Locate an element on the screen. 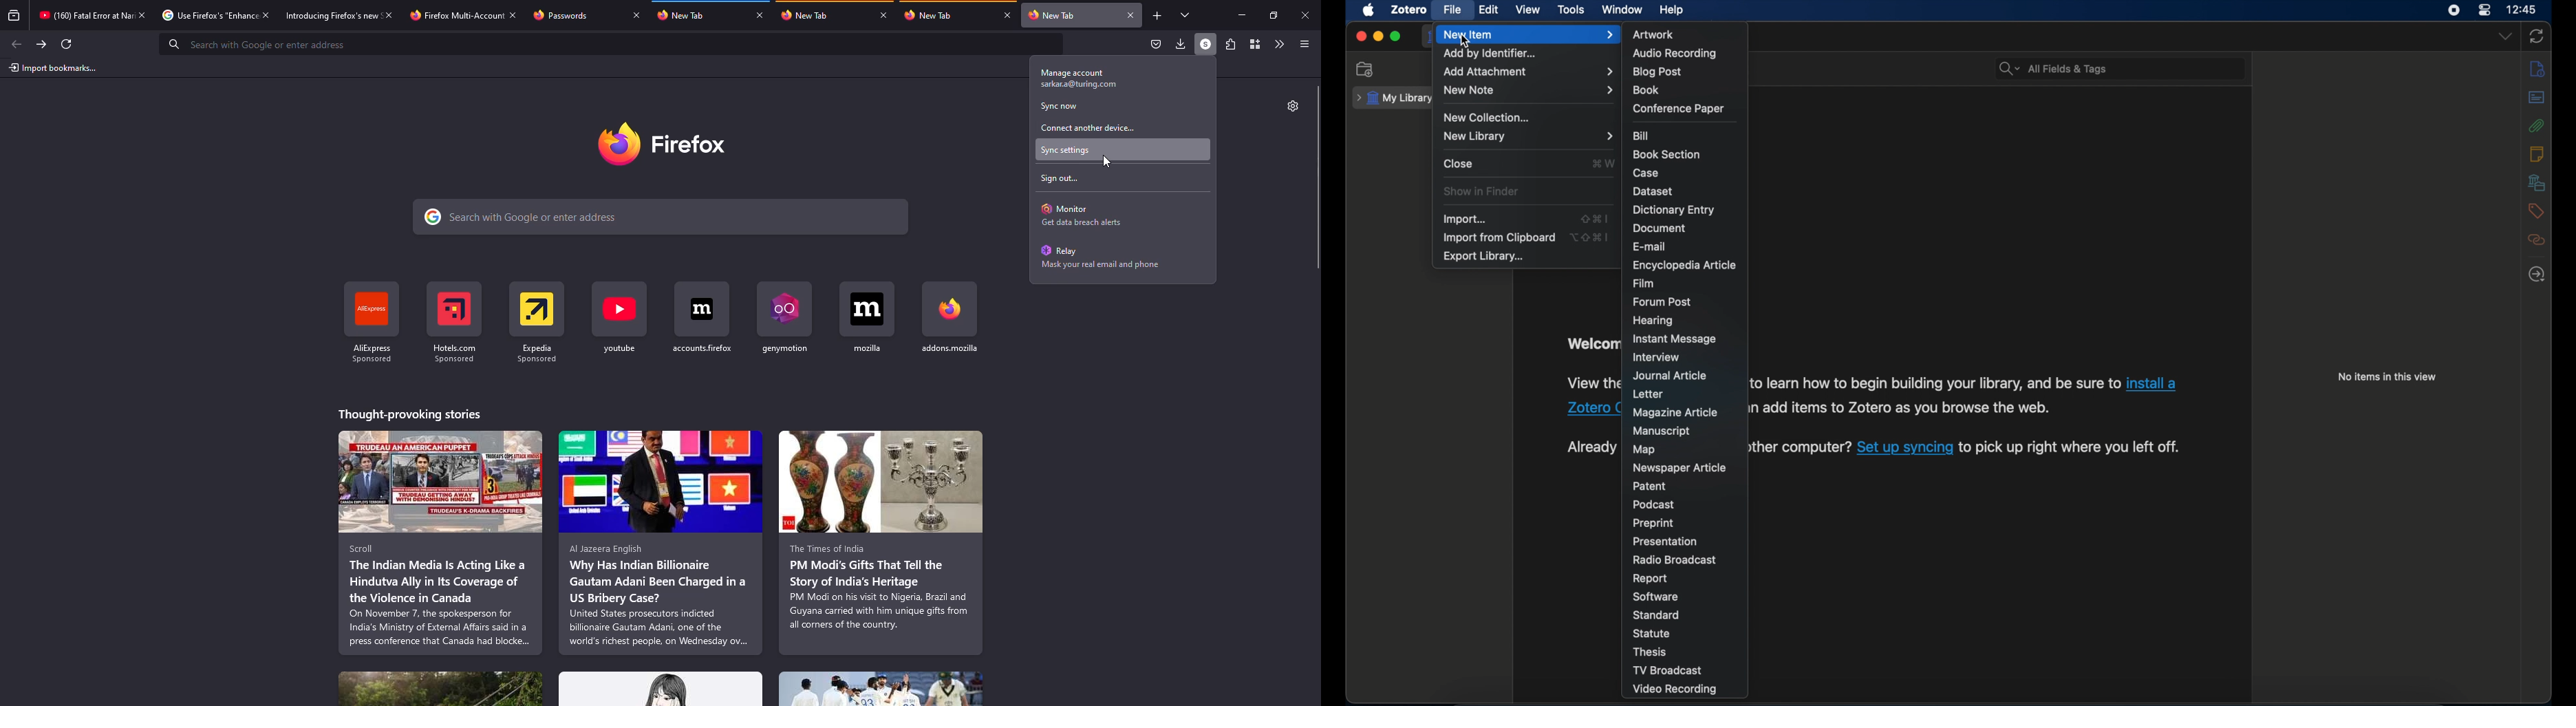  case is located at coordinates (1646, 173).